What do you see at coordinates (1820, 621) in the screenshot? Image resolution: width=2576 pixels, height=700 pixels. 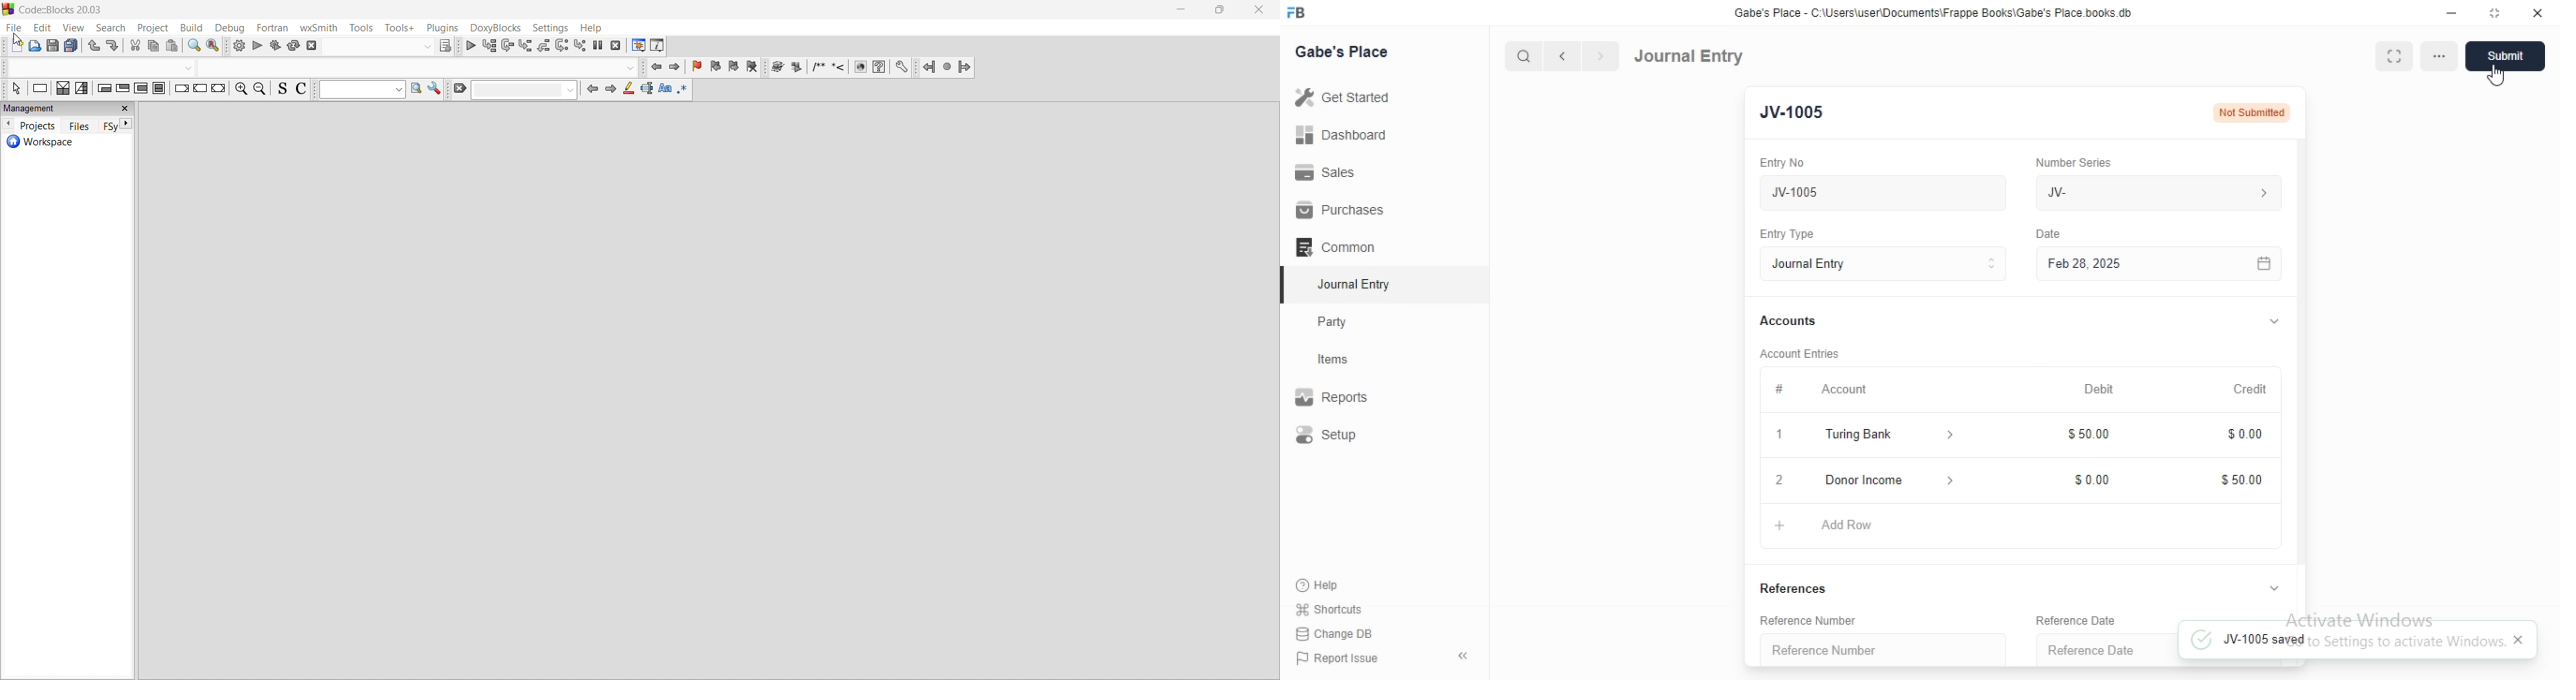 I see `Reference Number` at bounding box center [1820, 621].